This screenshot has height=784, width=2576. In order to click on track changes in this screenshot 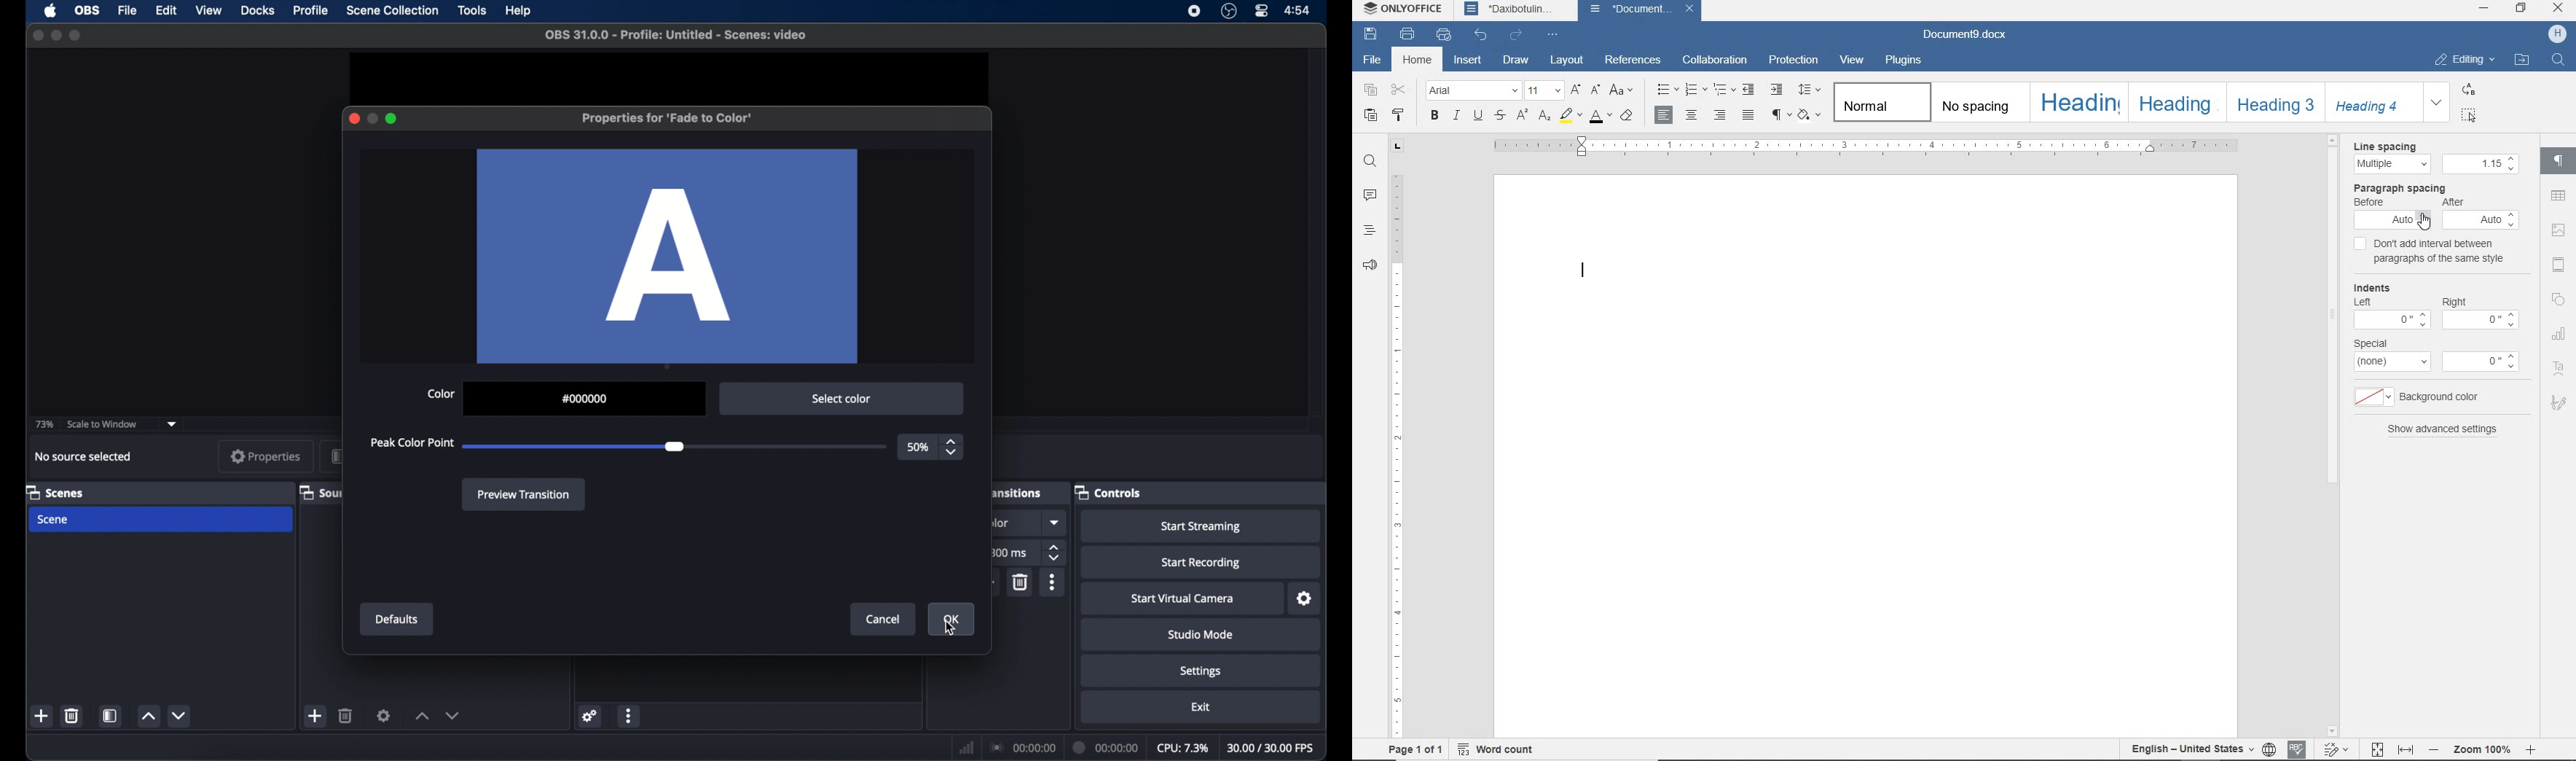, I will do `click(2335, 749)`.